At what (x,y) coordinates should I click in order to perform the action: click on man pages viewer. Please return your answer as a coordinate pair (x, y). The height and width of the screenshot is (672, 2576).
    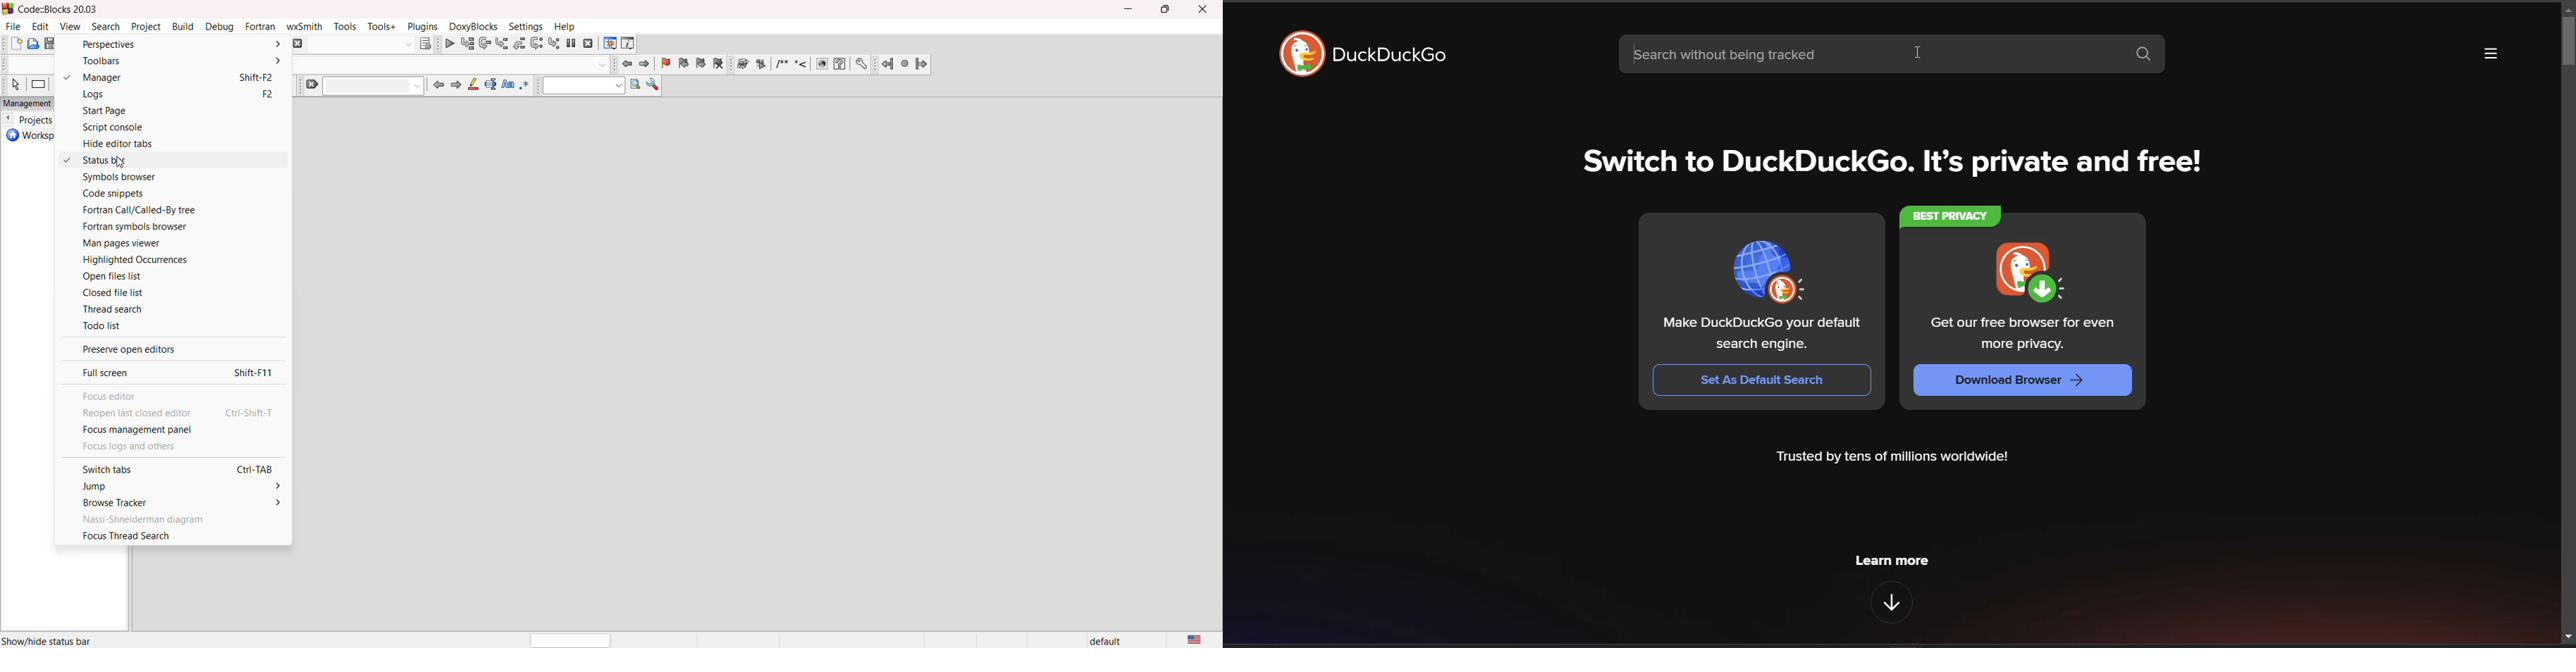
    Looking at the image, I should click on (171, 244).